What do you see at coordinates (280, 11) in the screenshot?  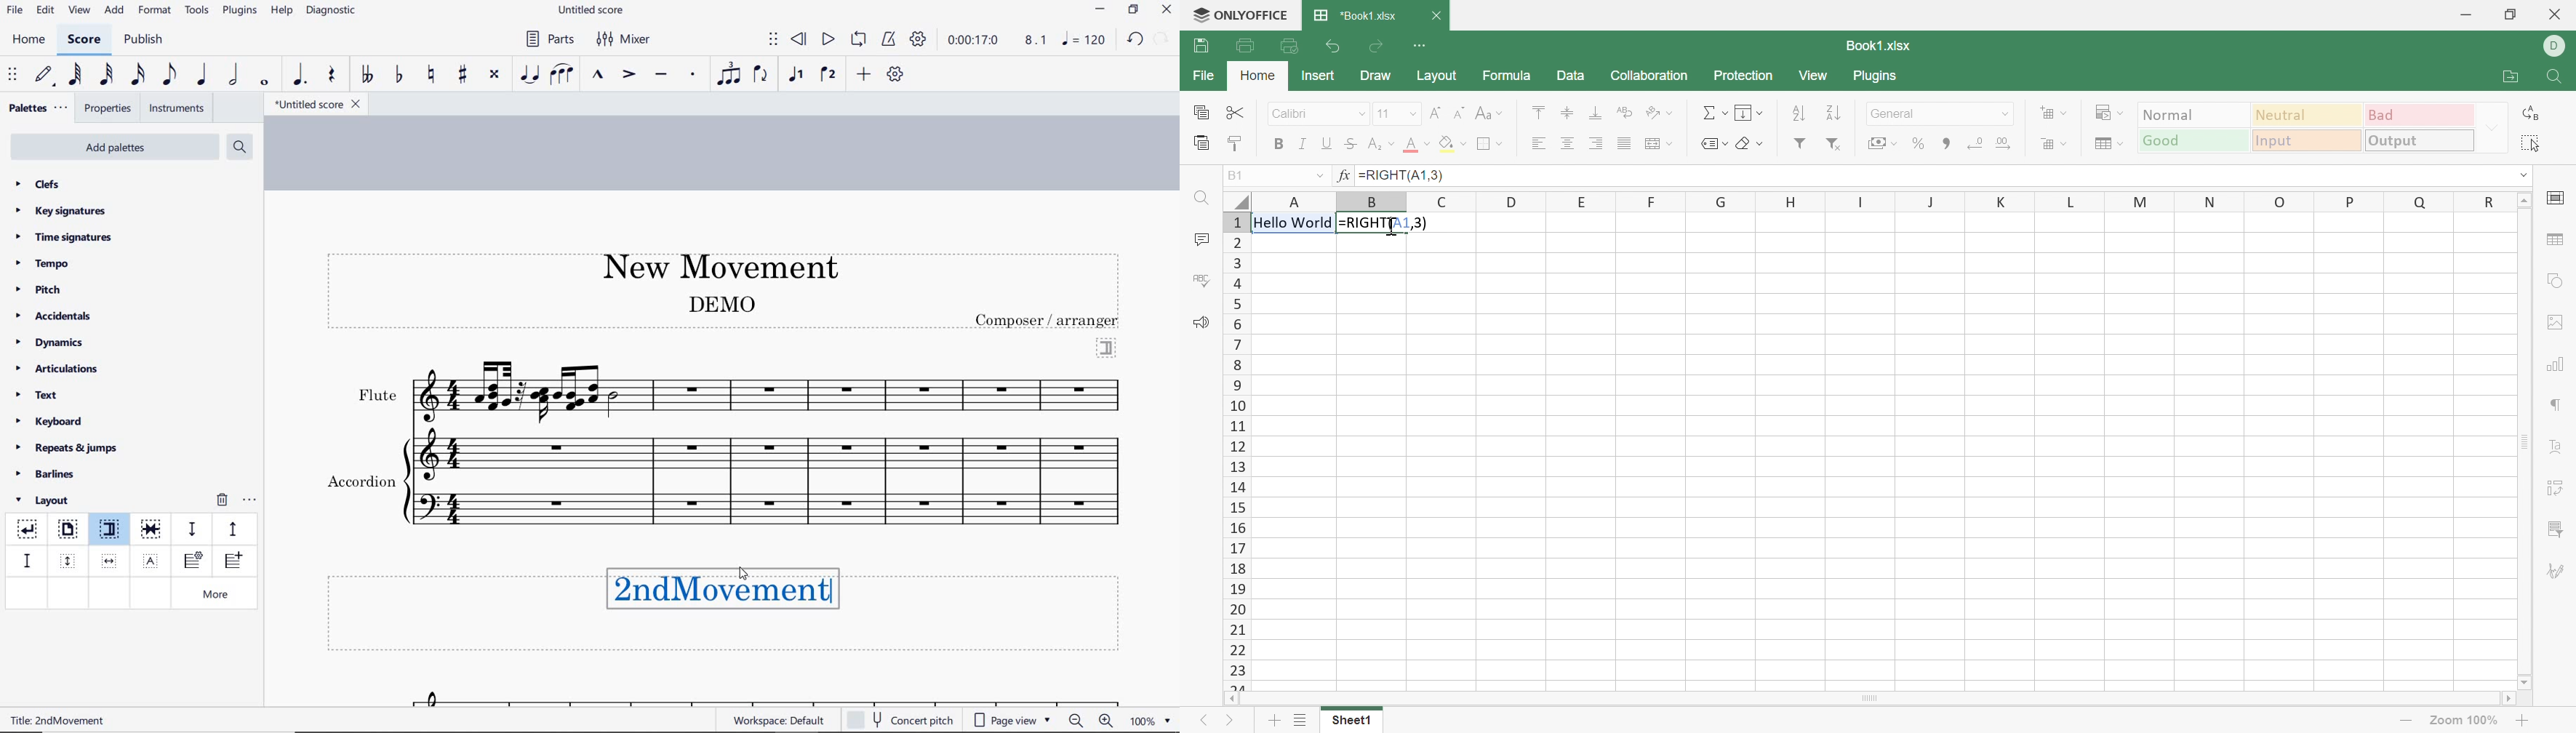 I see `help` at bounding box center [280, 11].